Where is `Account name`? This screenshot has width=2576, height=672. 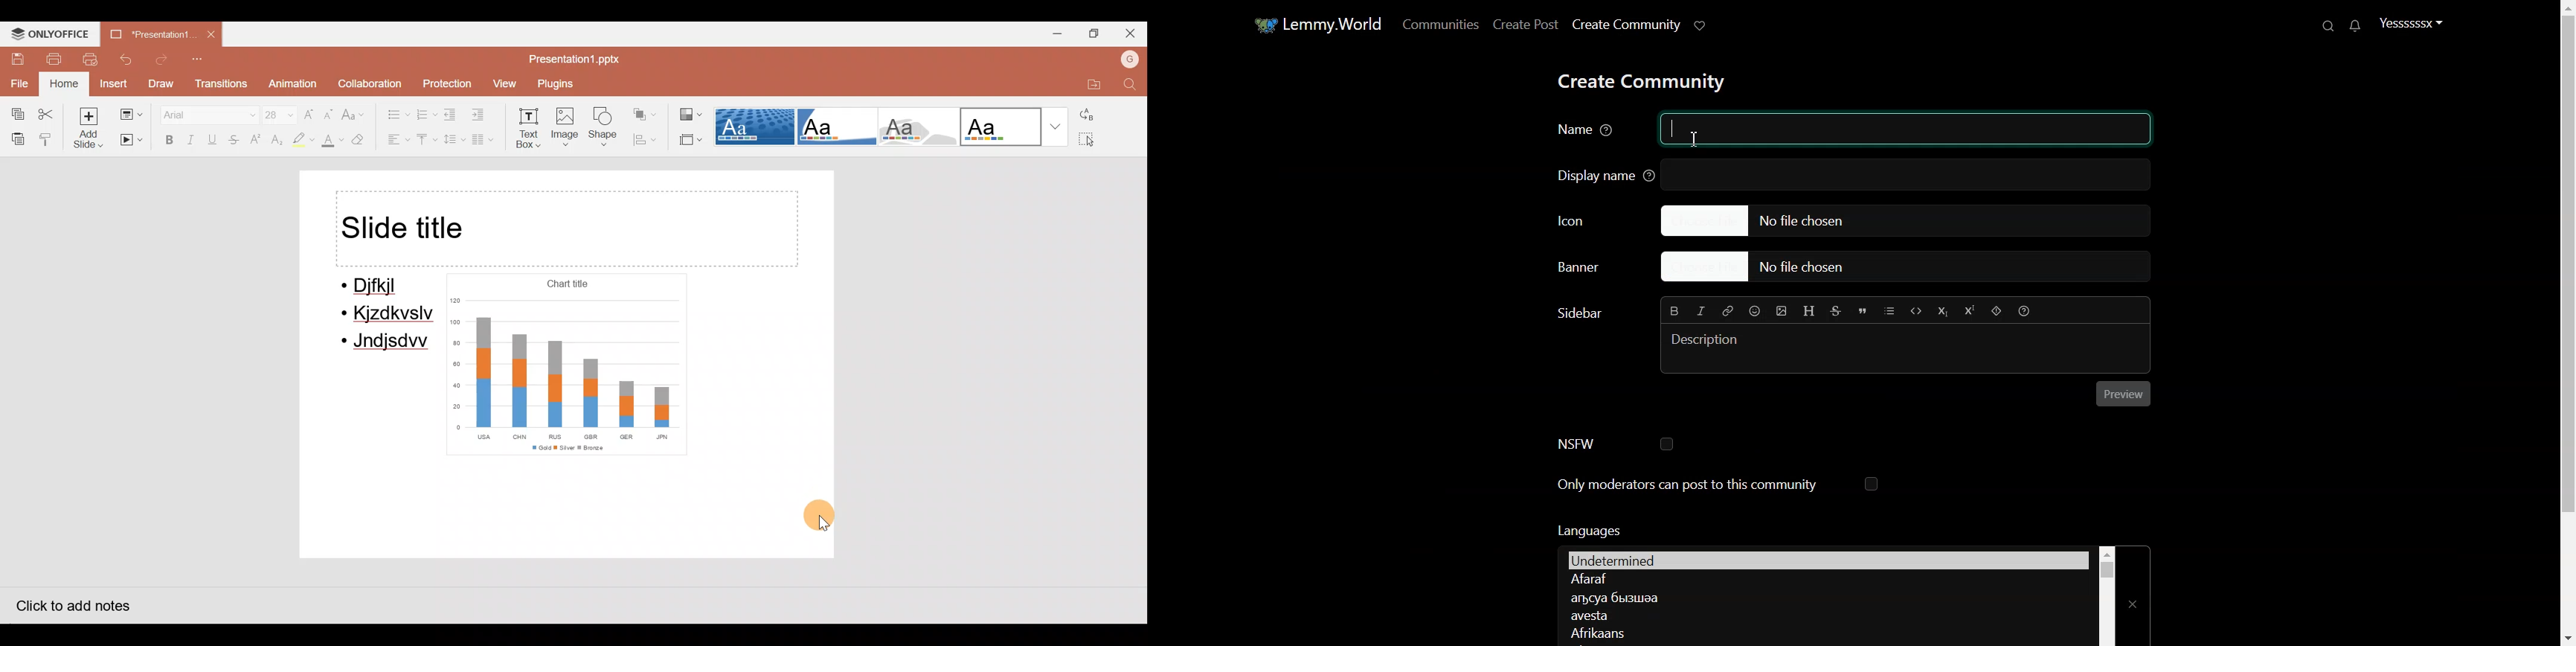
Account name is located at coordinates (1129, 60).